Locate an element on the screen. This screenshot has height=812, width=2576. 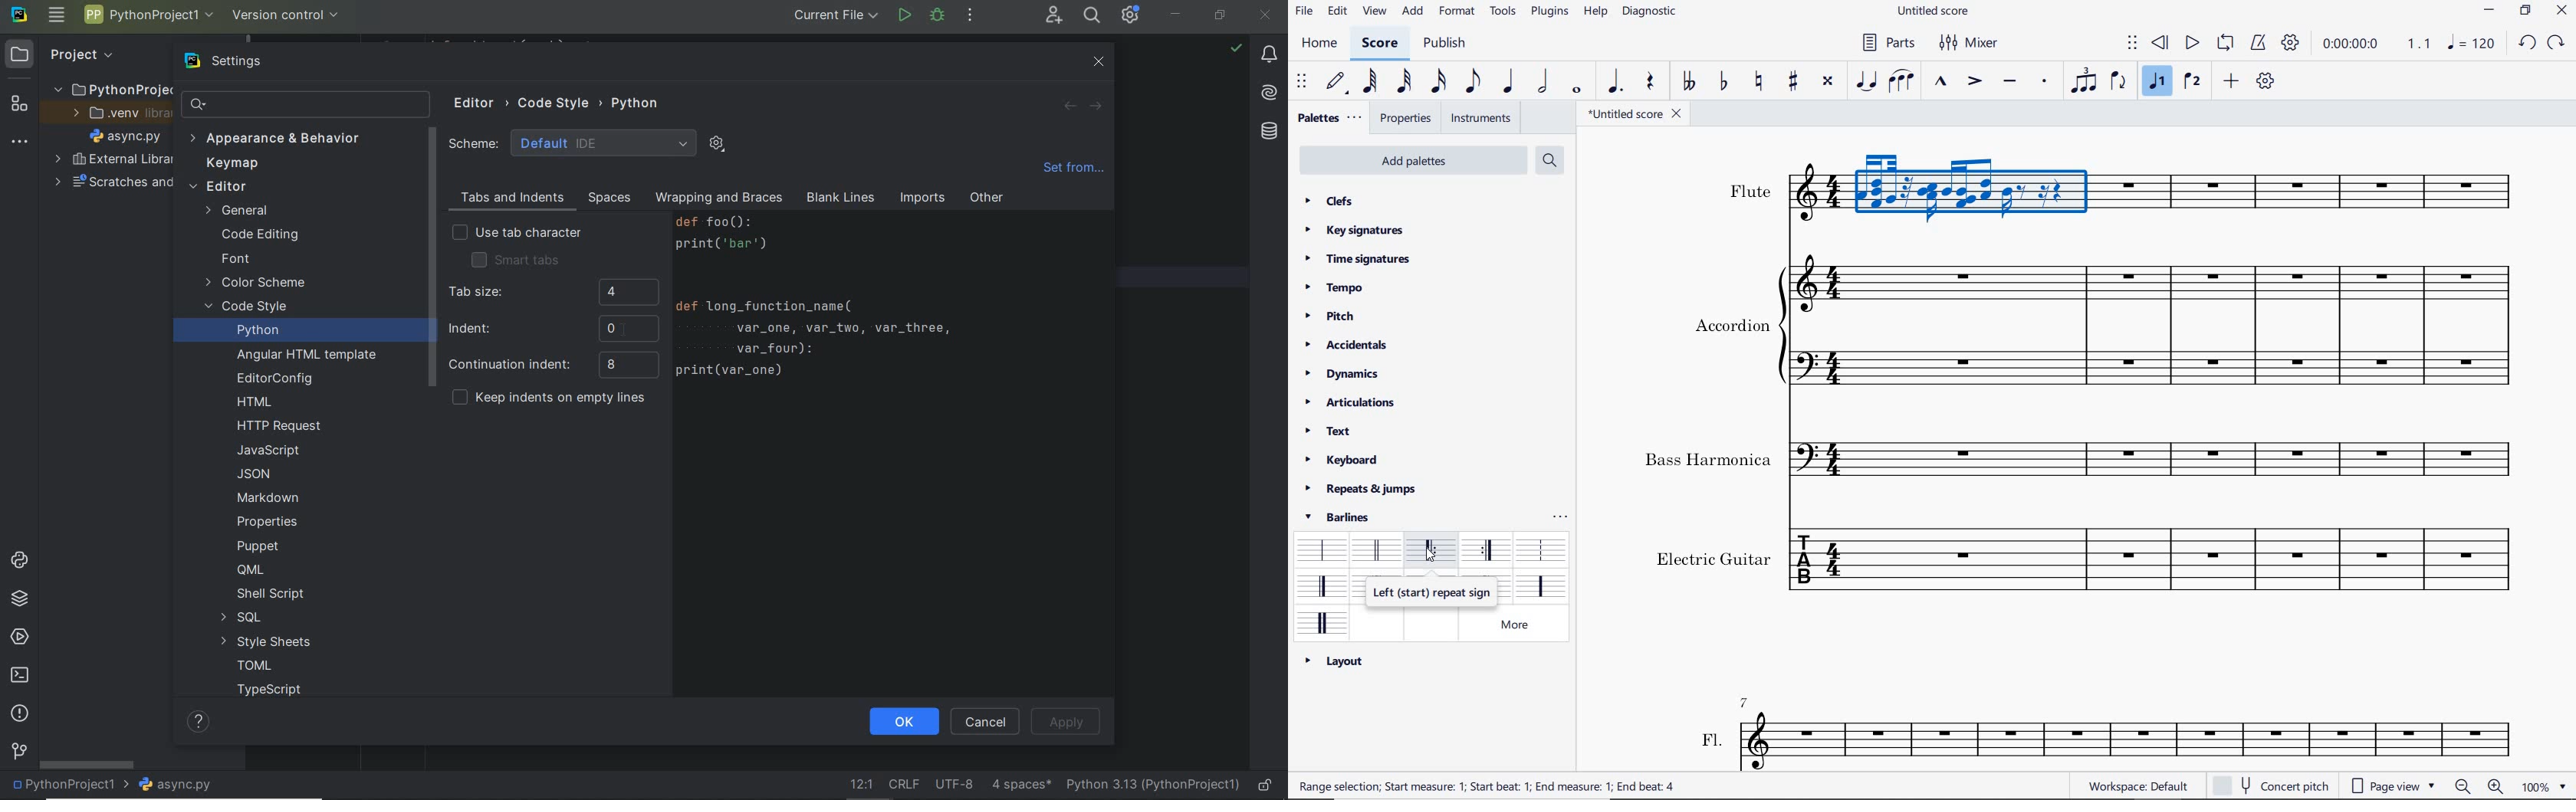
view is located at coordinates (1375, 12).